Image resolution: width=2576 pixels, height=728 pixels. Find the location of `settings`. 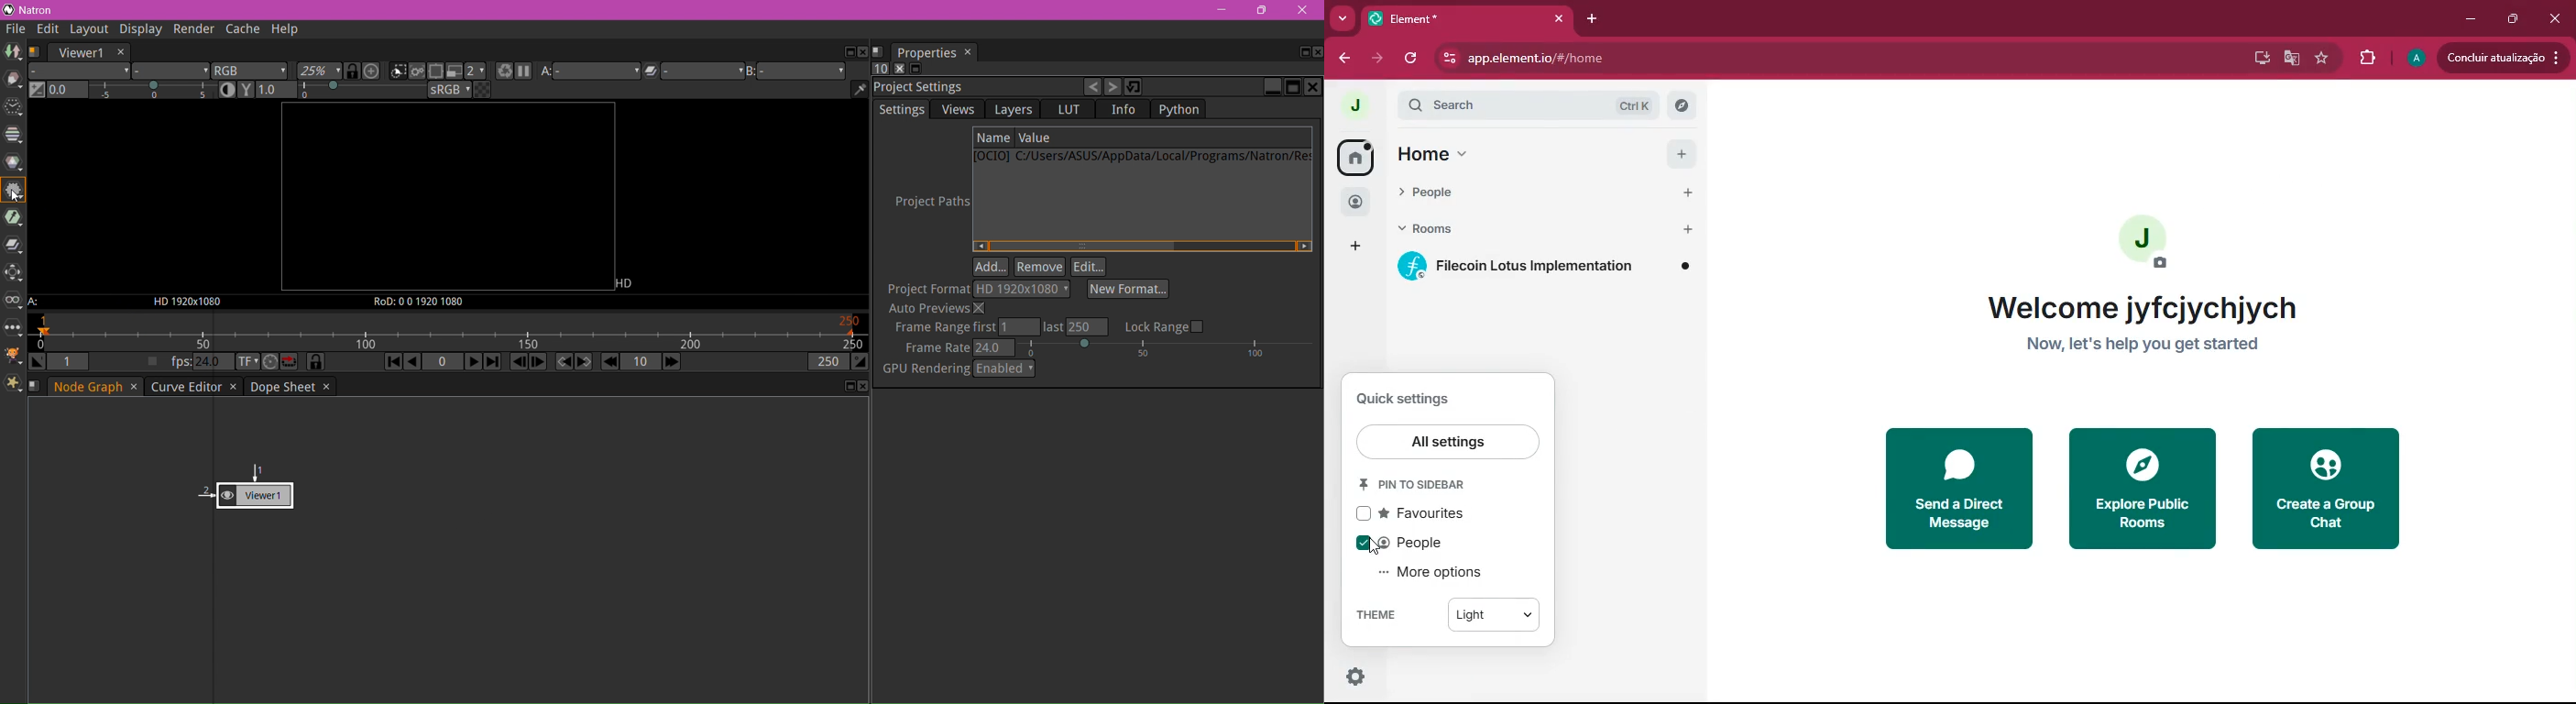

settings is located at coordinates (1354, 676).